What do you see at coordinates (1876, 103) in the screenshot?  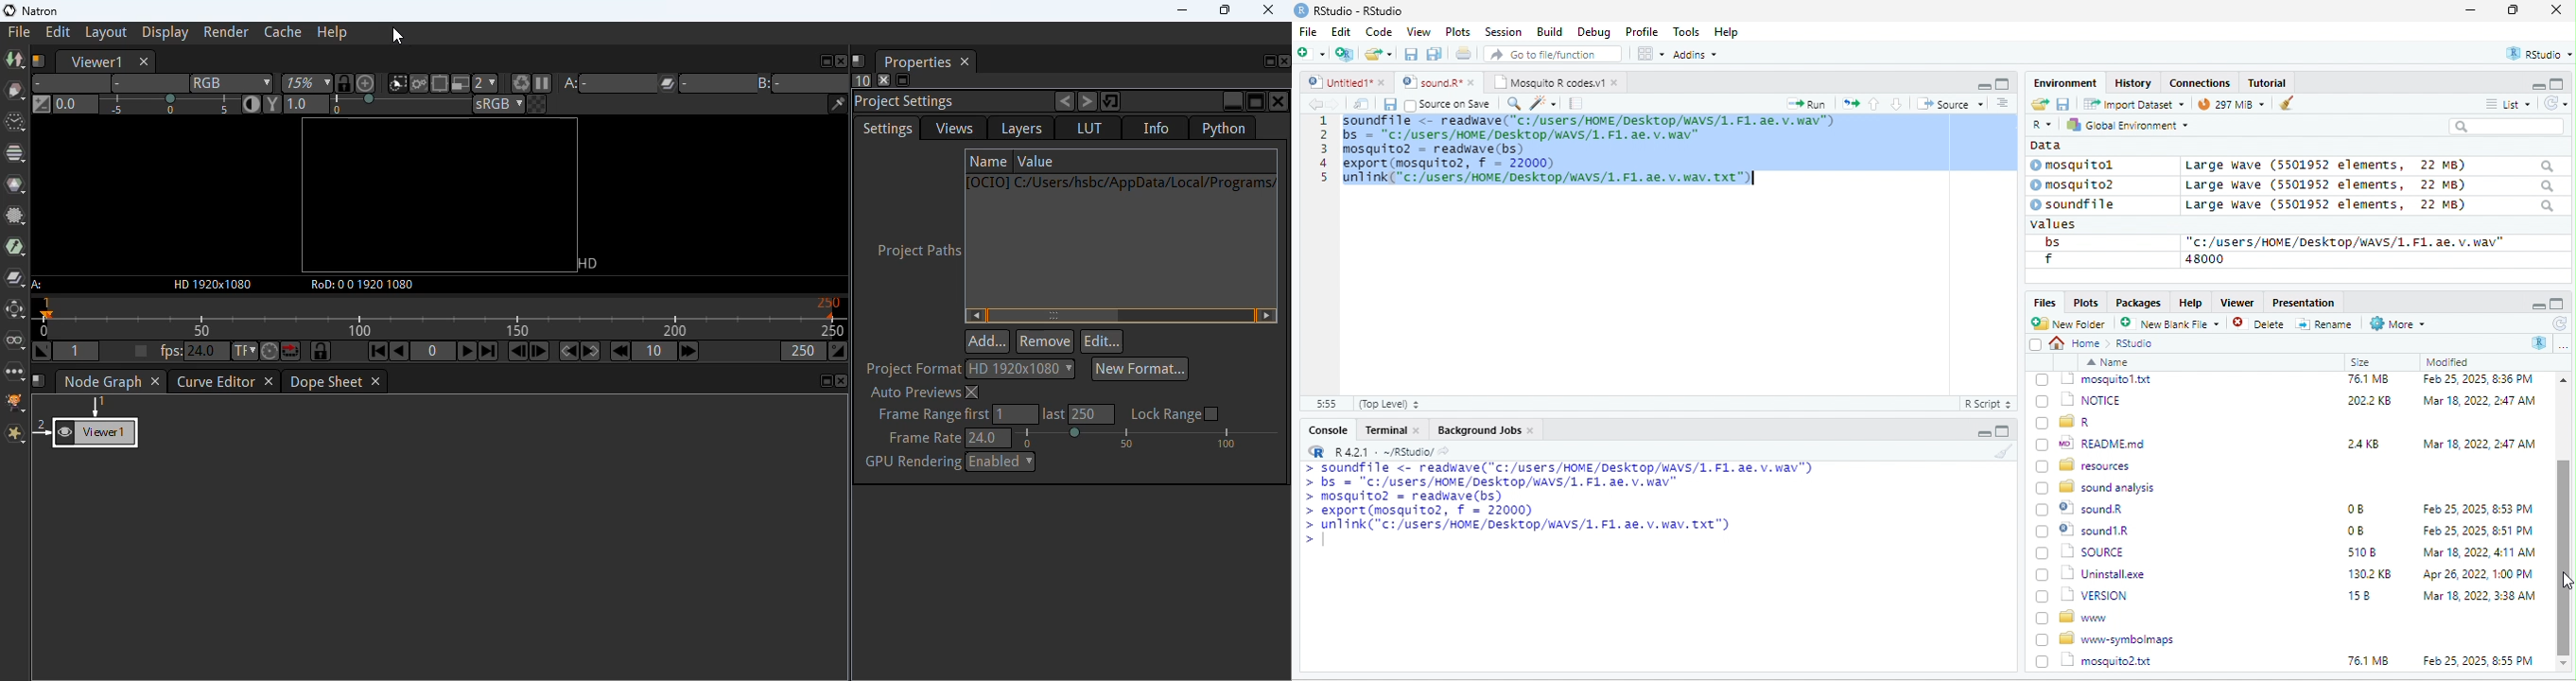 I see `up` at bounding box center [1876, 103].